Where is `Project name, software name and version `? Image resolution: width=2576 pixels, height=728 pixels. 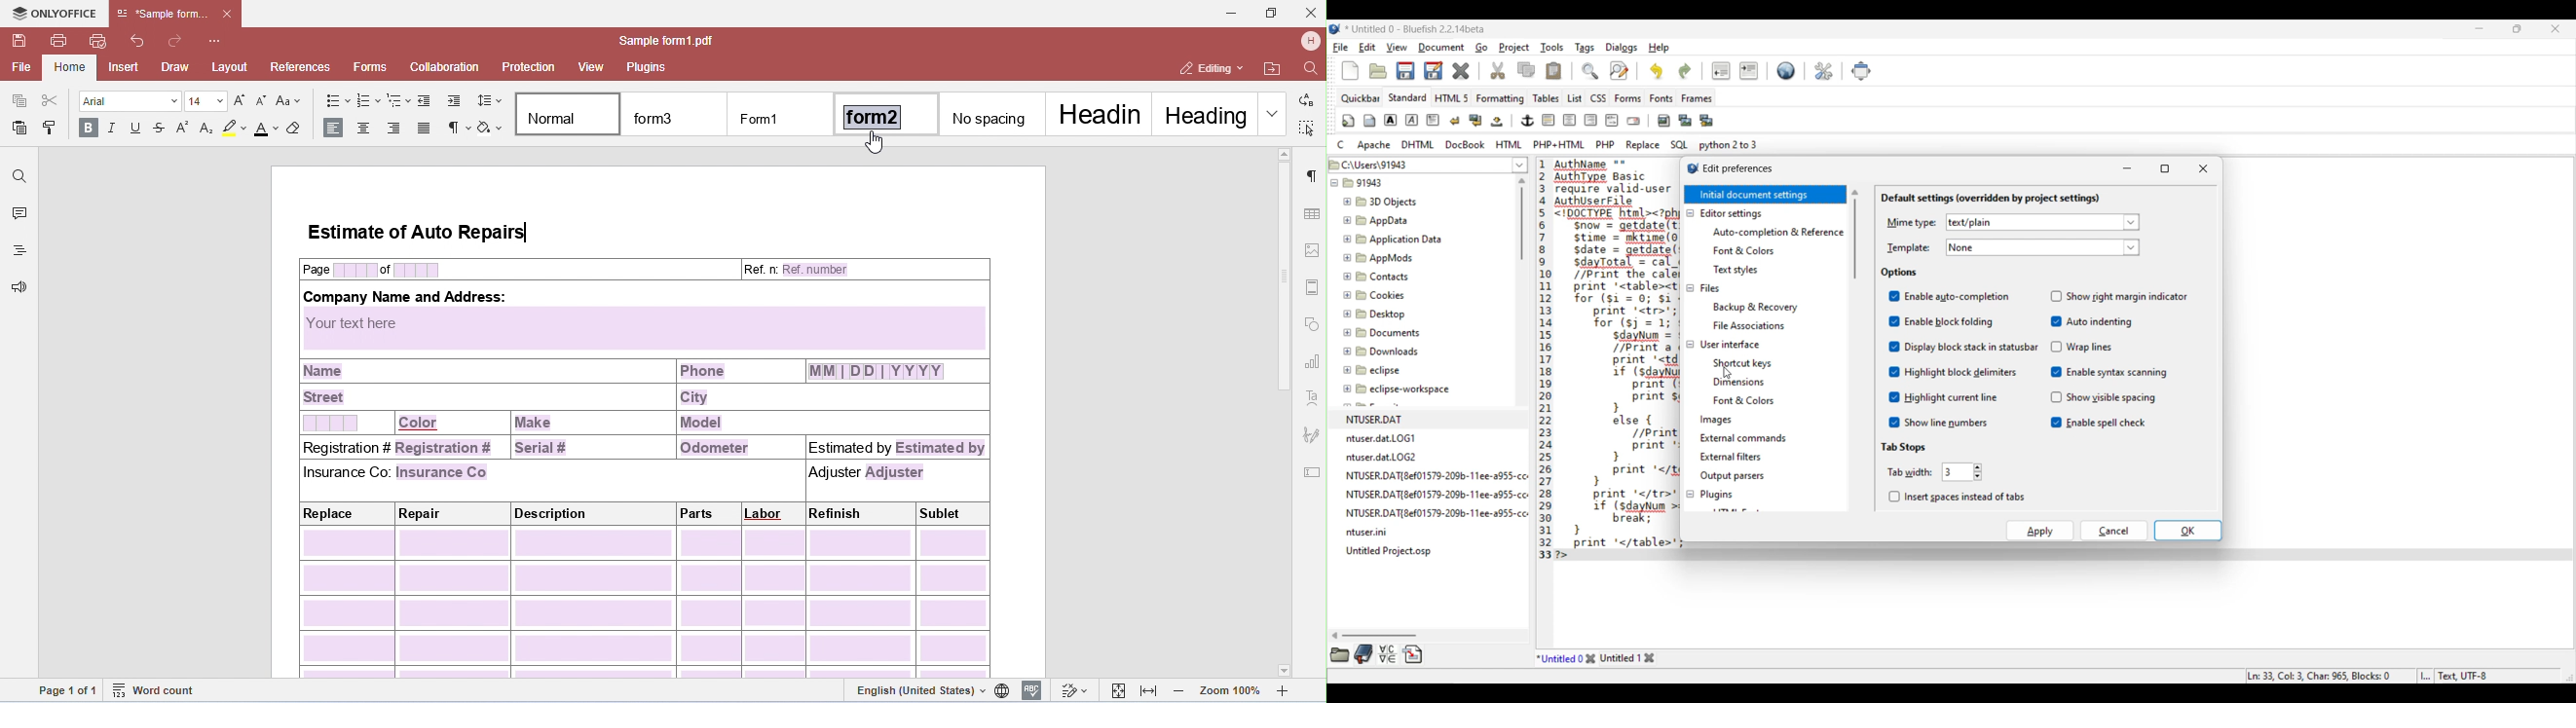 Project name, software name and version  is located at coordinates (1415, 29).